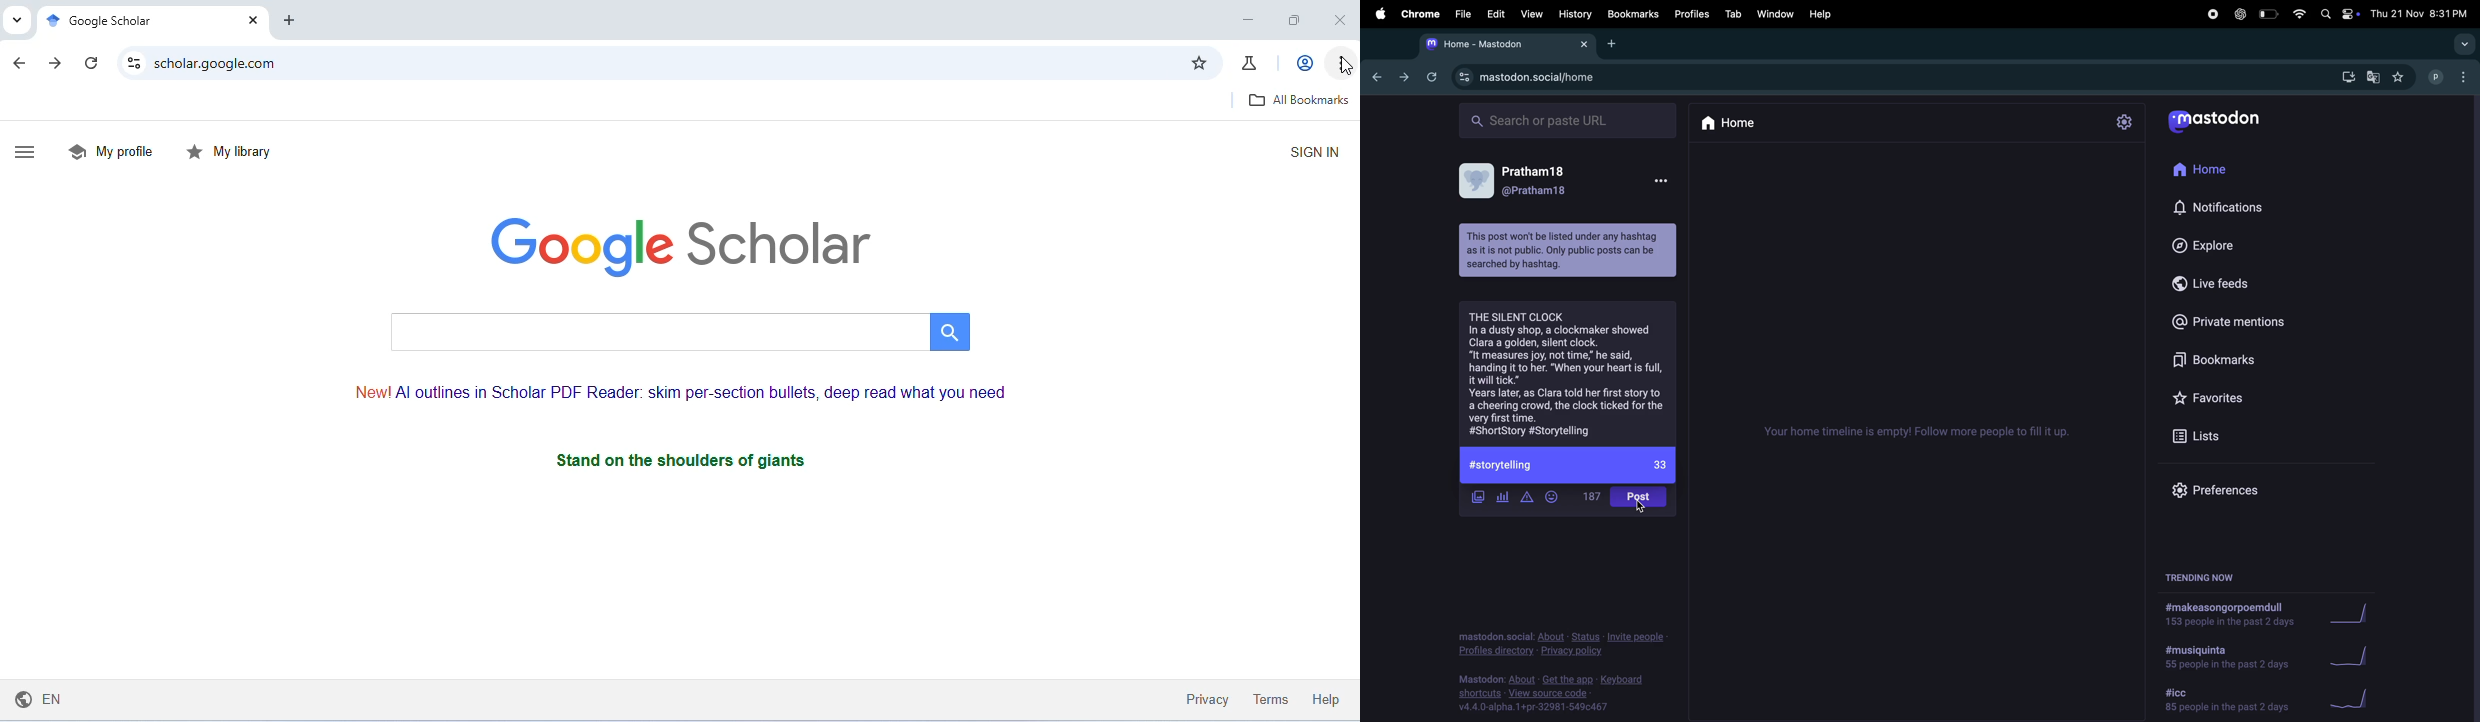 This screenshot has height=728, width=2492. I want to click on #storytelling, so click(1570, 467).